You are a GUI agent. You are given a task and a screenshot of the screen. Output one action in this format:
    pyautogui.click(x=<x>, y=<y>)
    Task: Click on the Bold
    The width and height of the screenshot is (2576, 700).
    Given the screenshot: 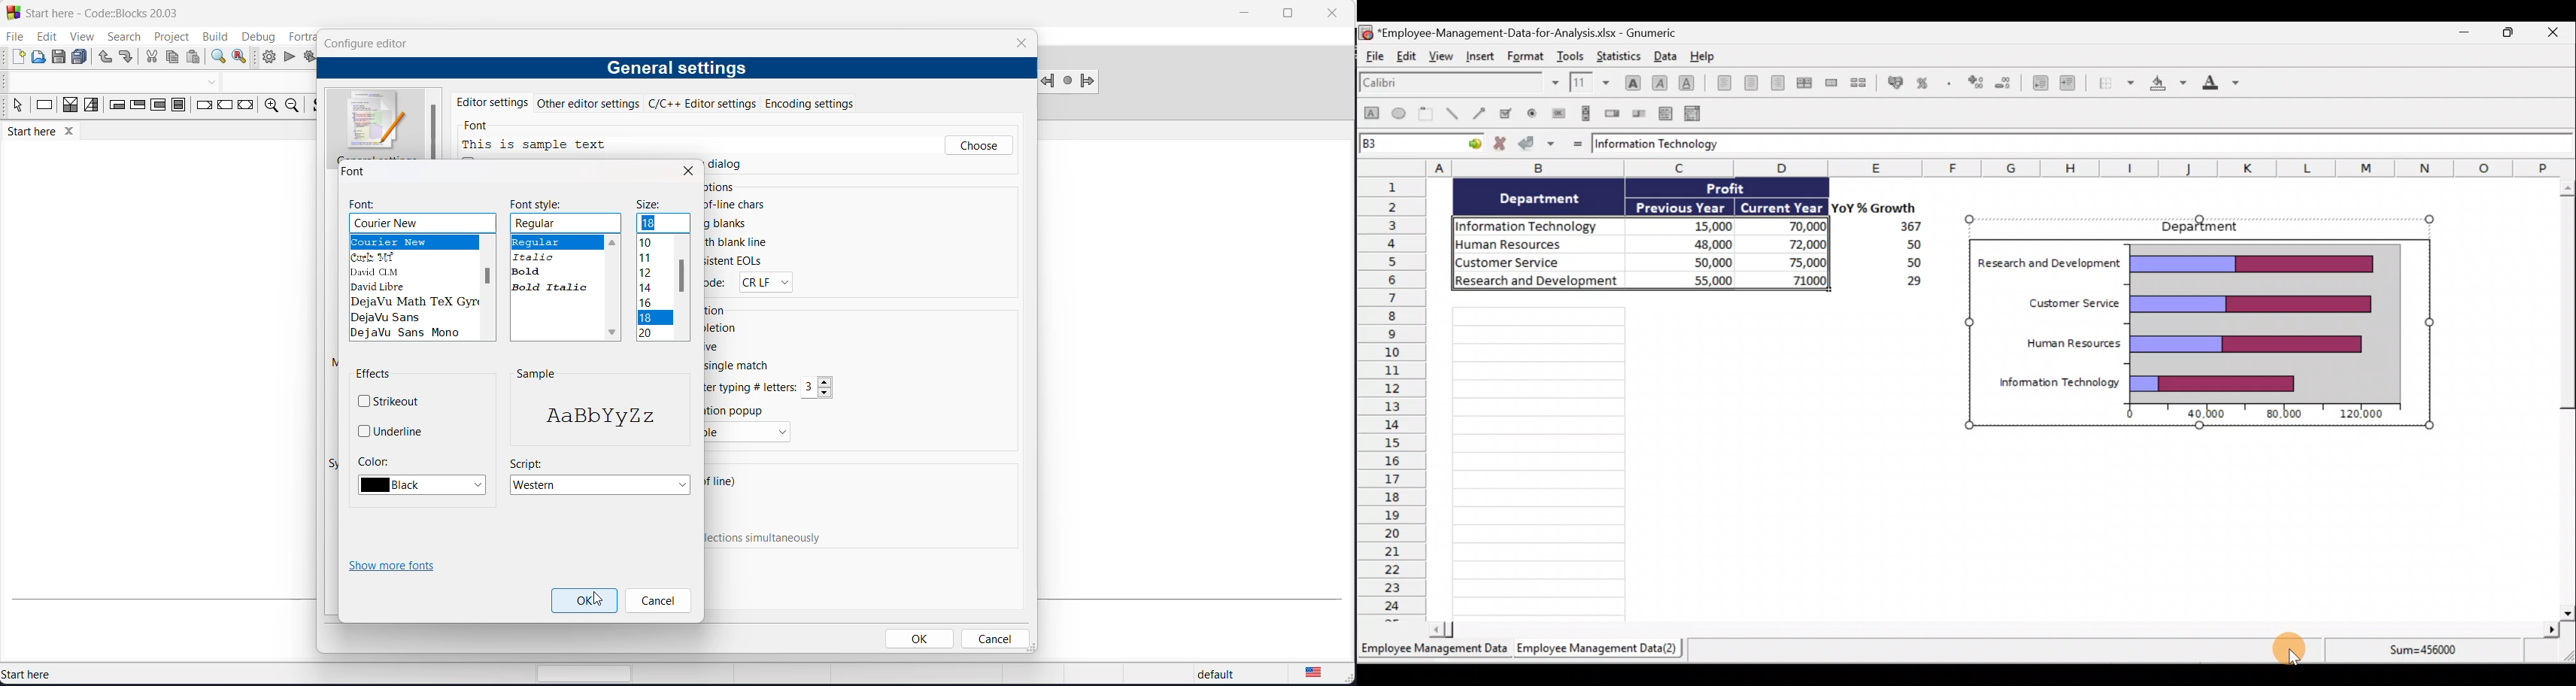 What is the action you would take?
    pyautogui.click(x=1631, y=82)
    